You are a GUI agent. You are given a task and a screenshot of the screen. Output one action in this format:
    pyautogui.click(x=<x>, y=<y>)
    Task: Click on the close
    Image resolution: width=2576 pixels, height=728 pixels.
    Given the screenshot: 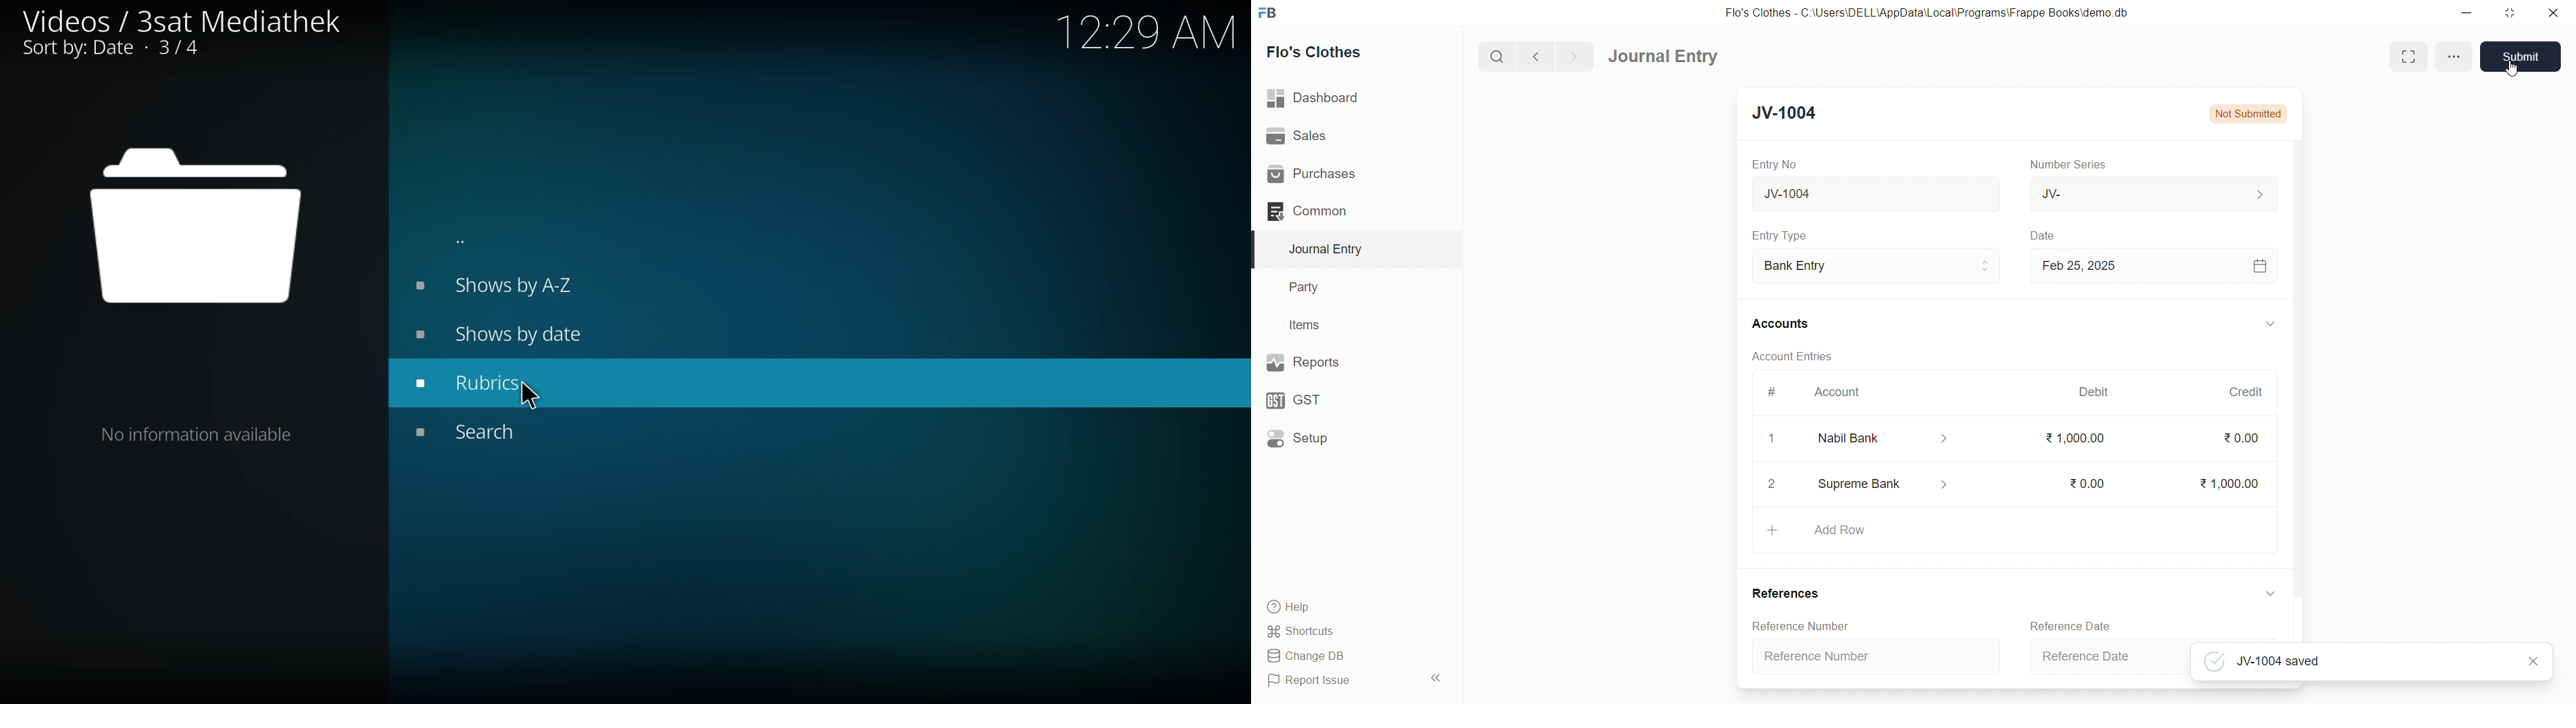 What is the action you would take?
    pyautogui.click(x=2548, y=12)
    